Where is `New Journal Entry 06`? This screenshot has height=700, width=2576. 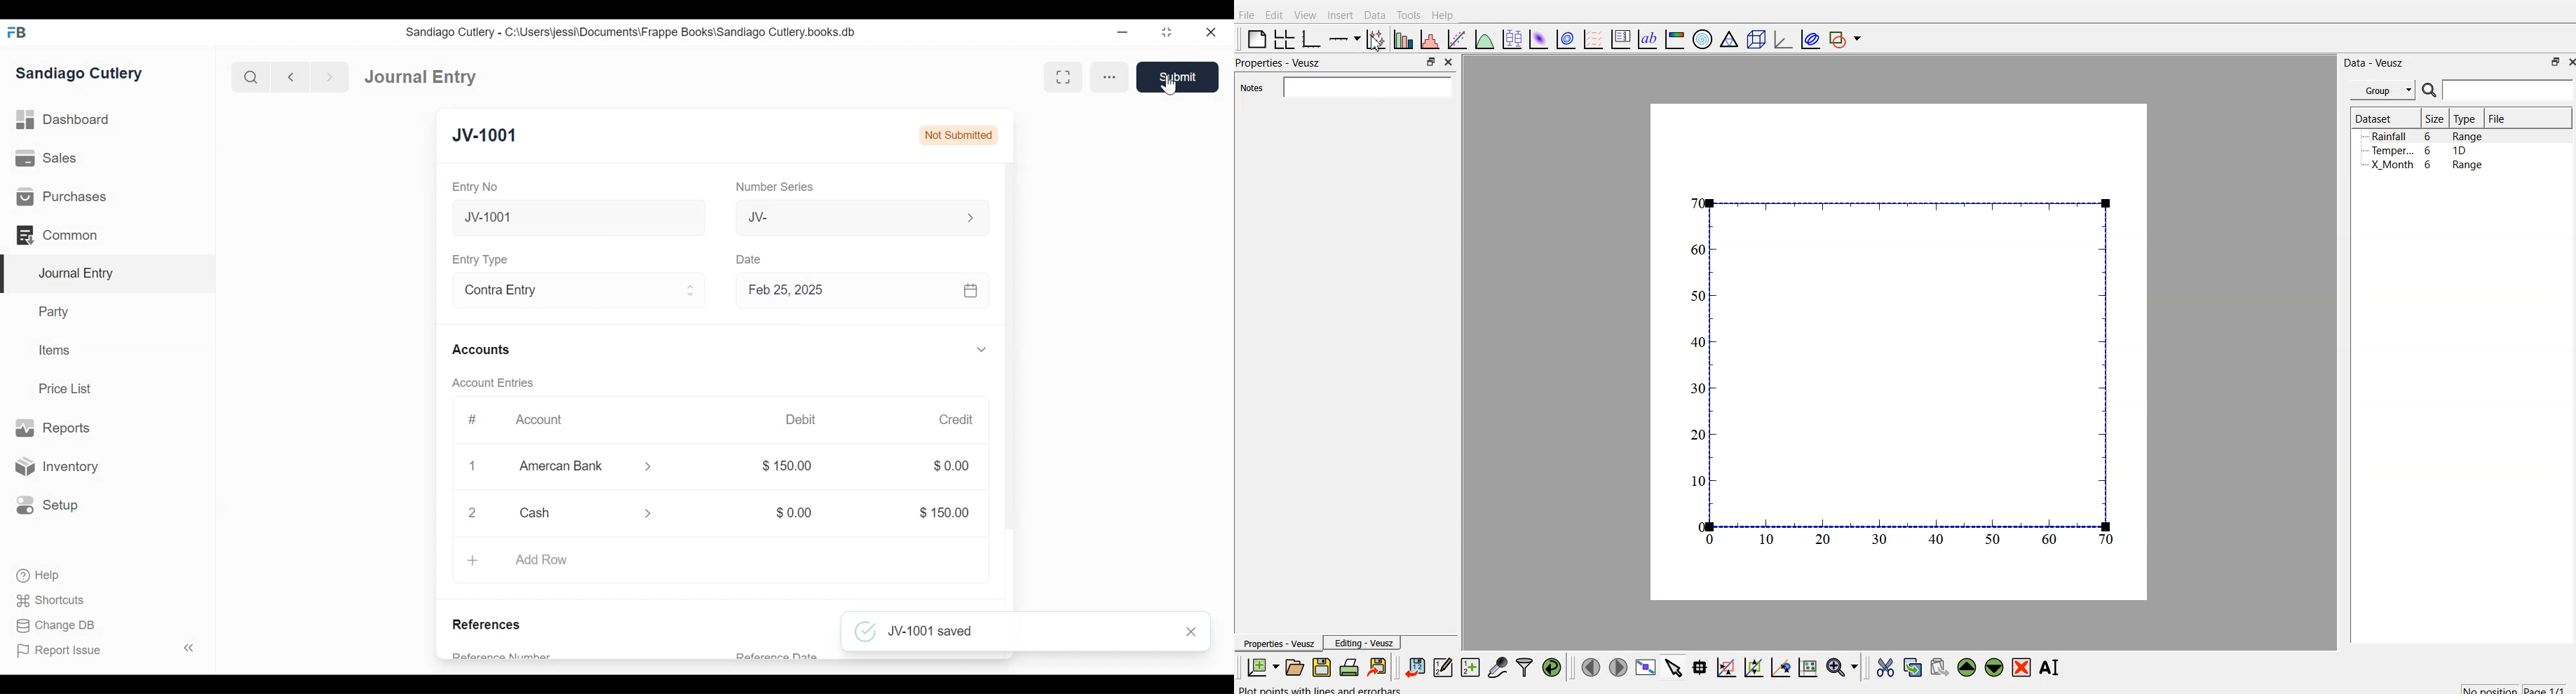
New Journal Entry 06 is located at coordinates (577, 219).